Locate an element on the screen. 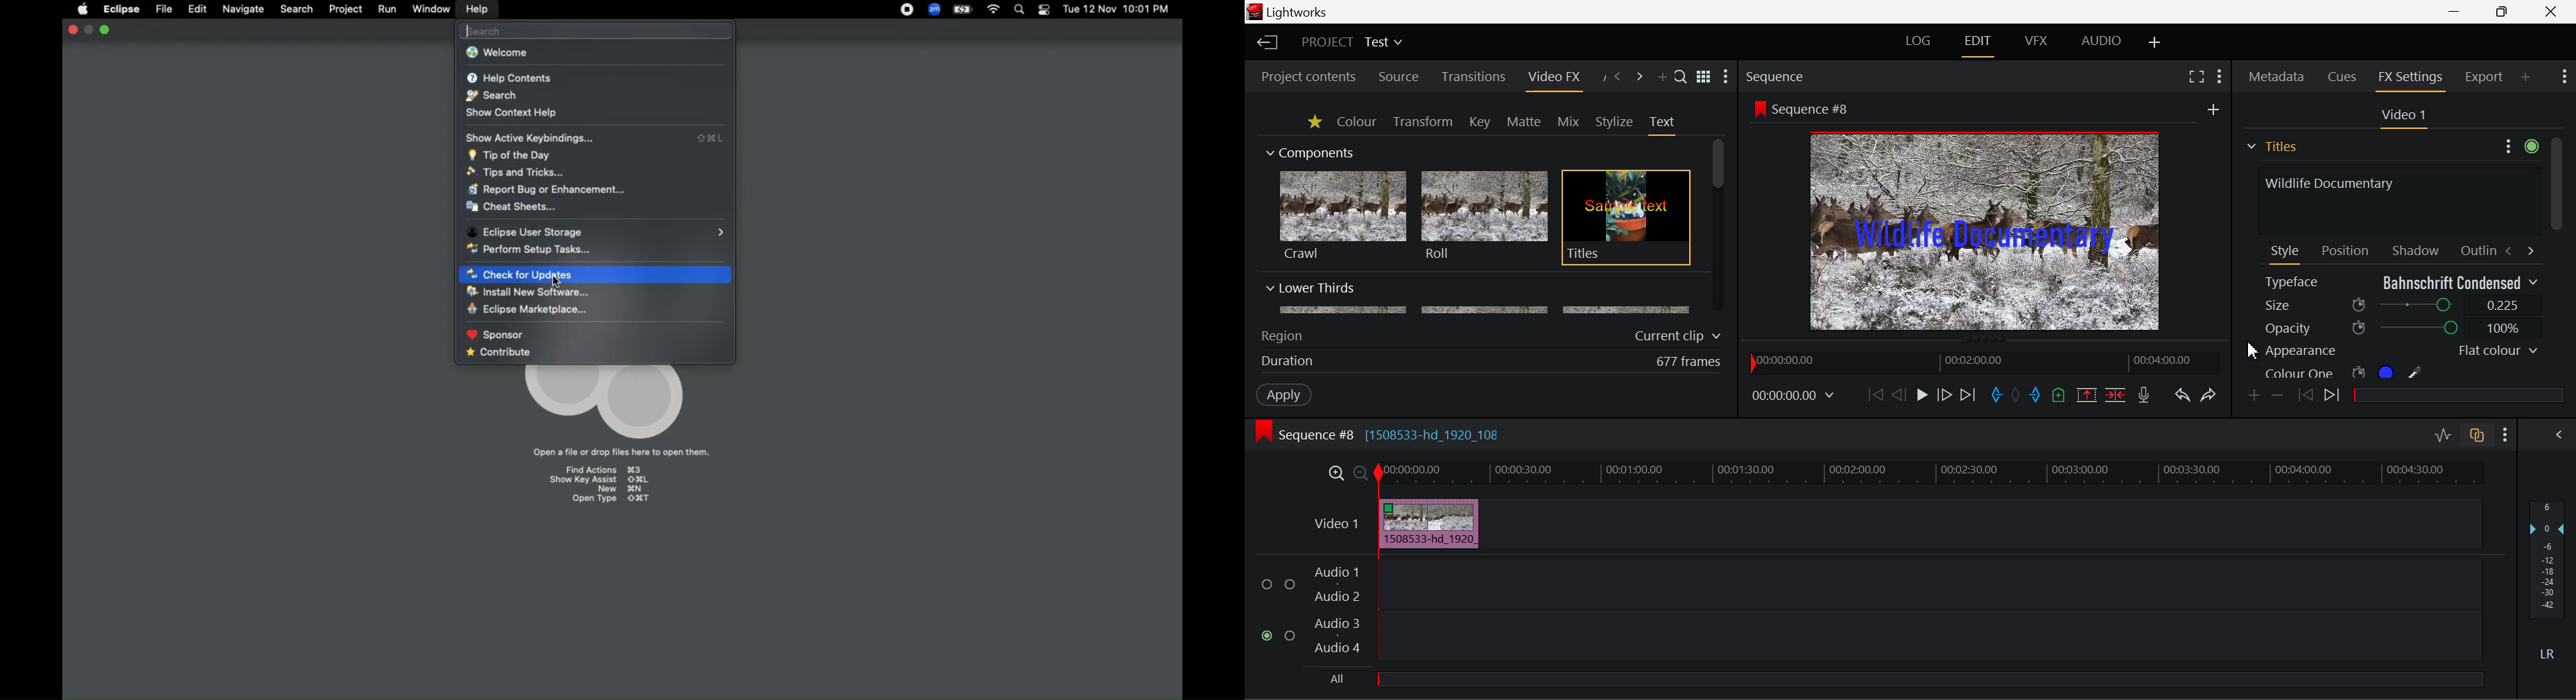 Image resolution: width=2576 pixels, height=700 pixels. Audio 3 is located at coordinates (1336, 622).